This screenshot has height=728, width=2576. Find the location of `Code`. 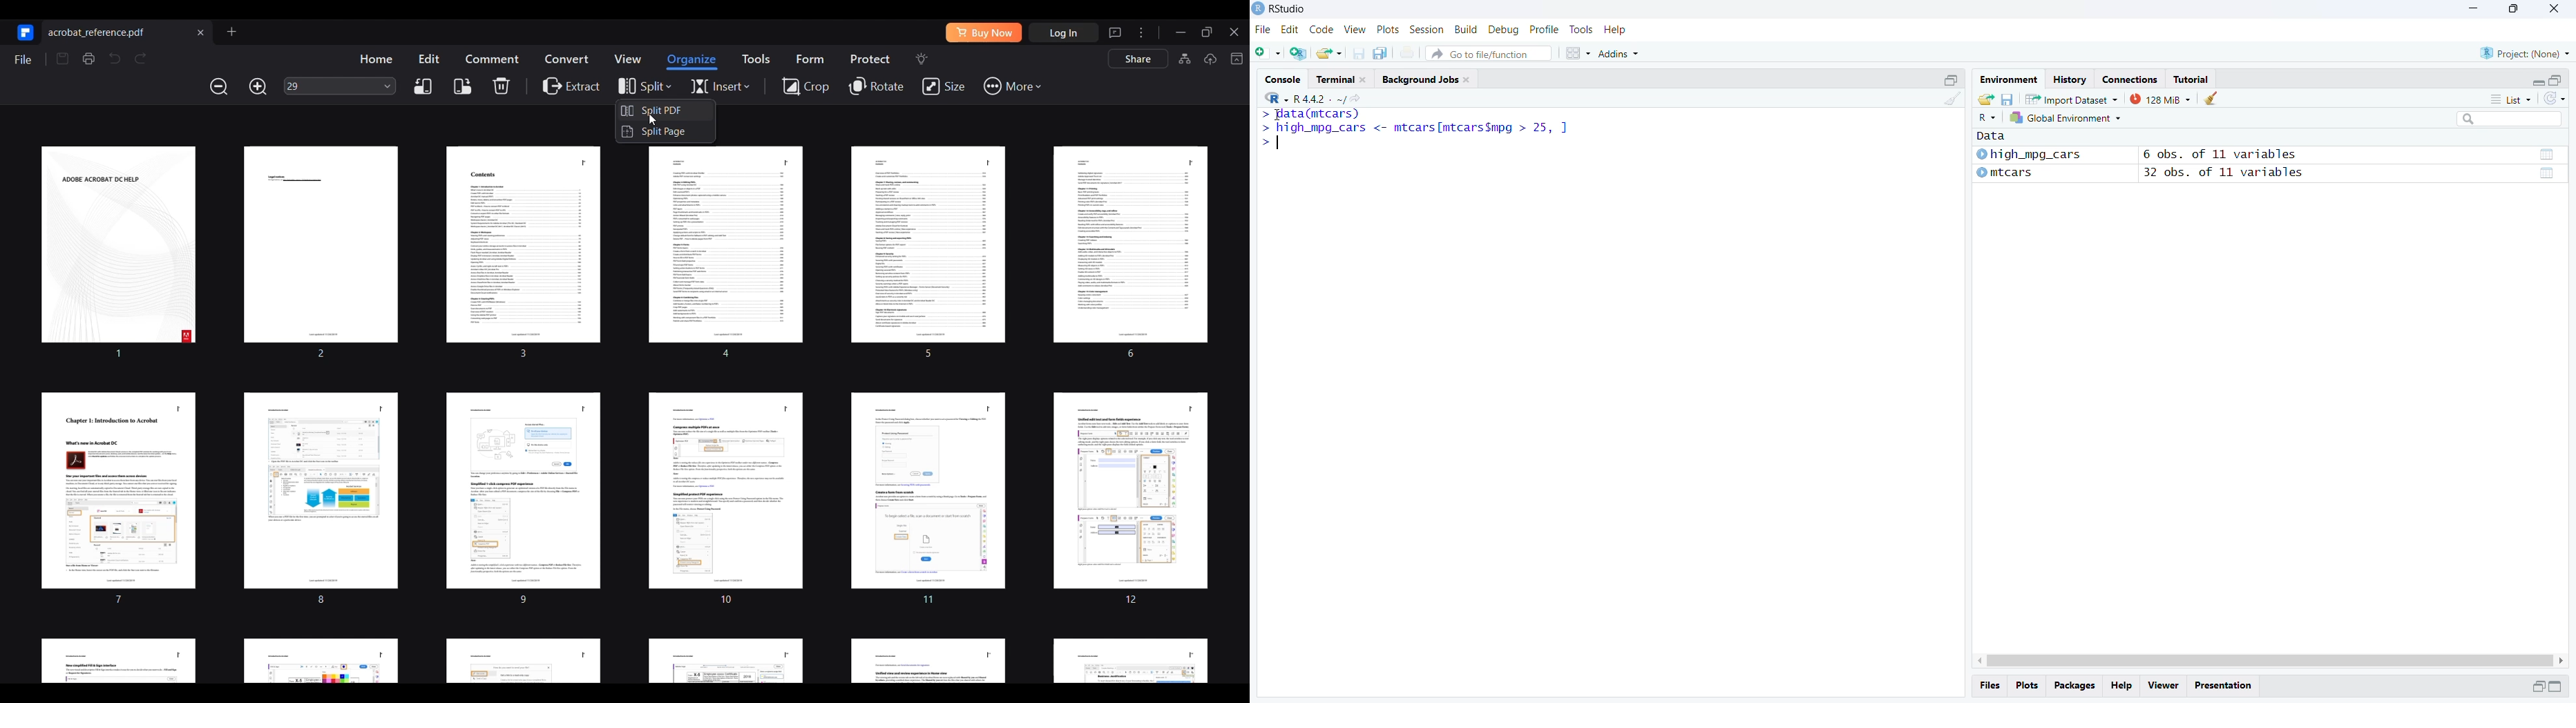

Code is located at coordinates (1321, 30).